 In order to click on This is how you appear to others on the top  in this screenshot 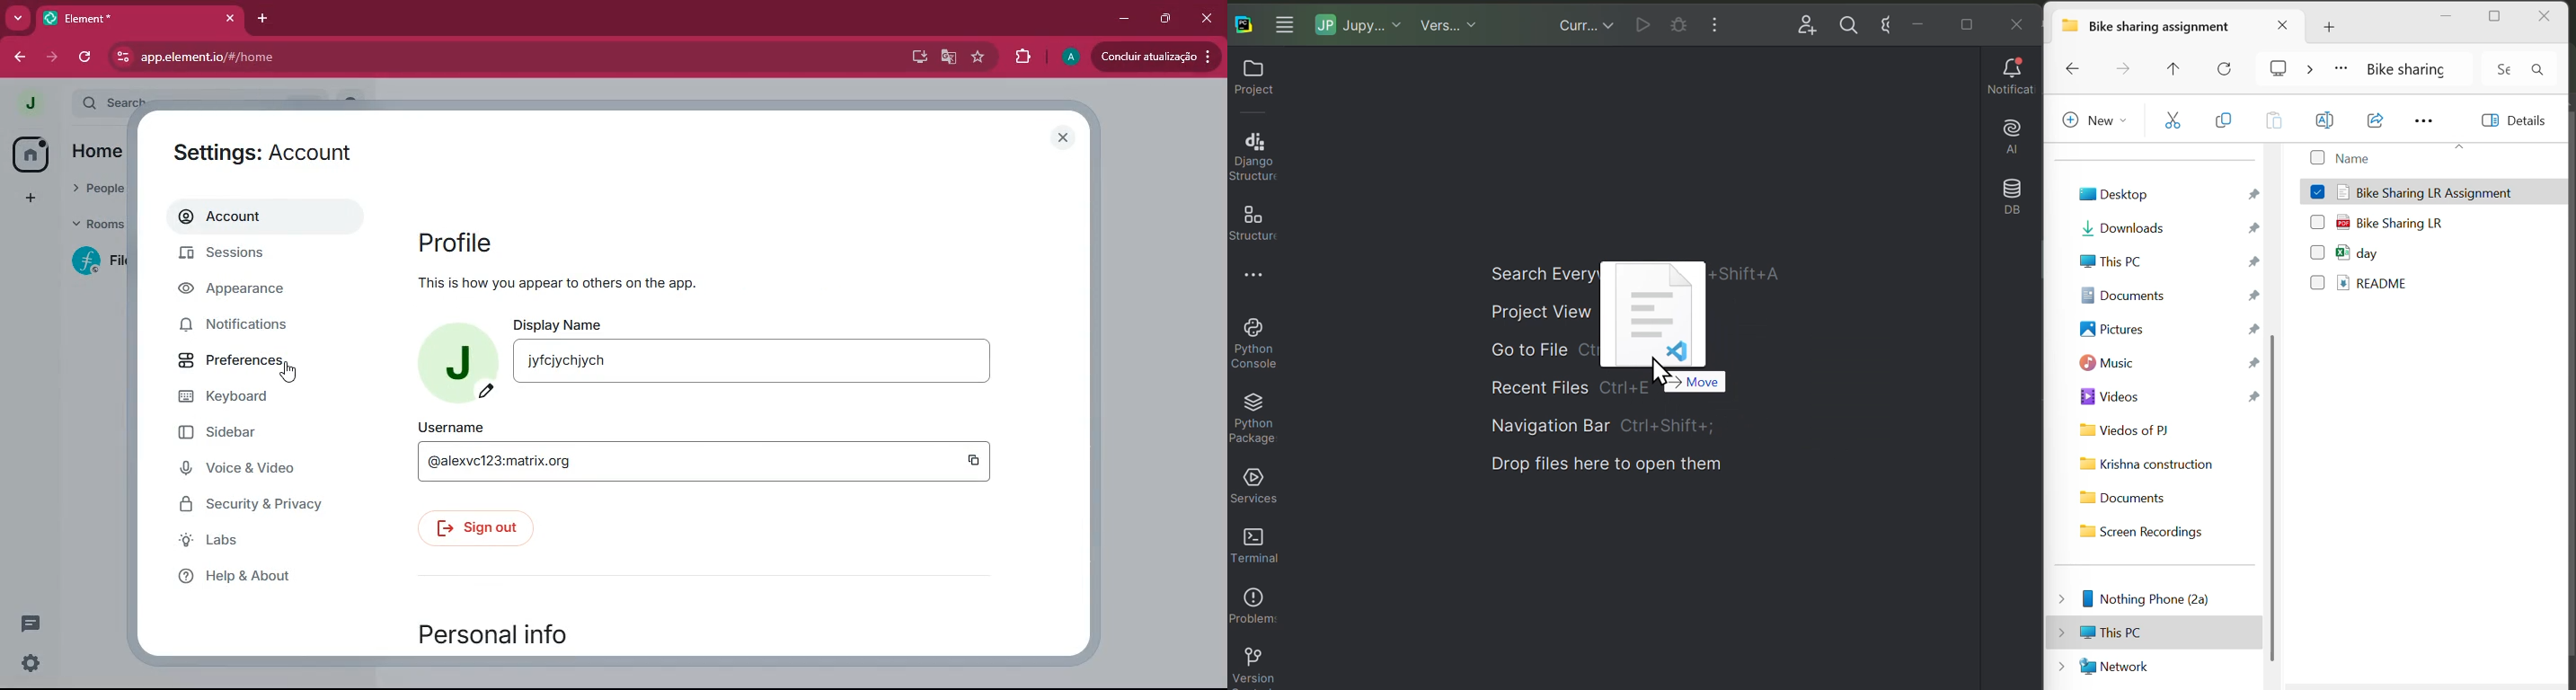, I will do `click(574, 281)`.